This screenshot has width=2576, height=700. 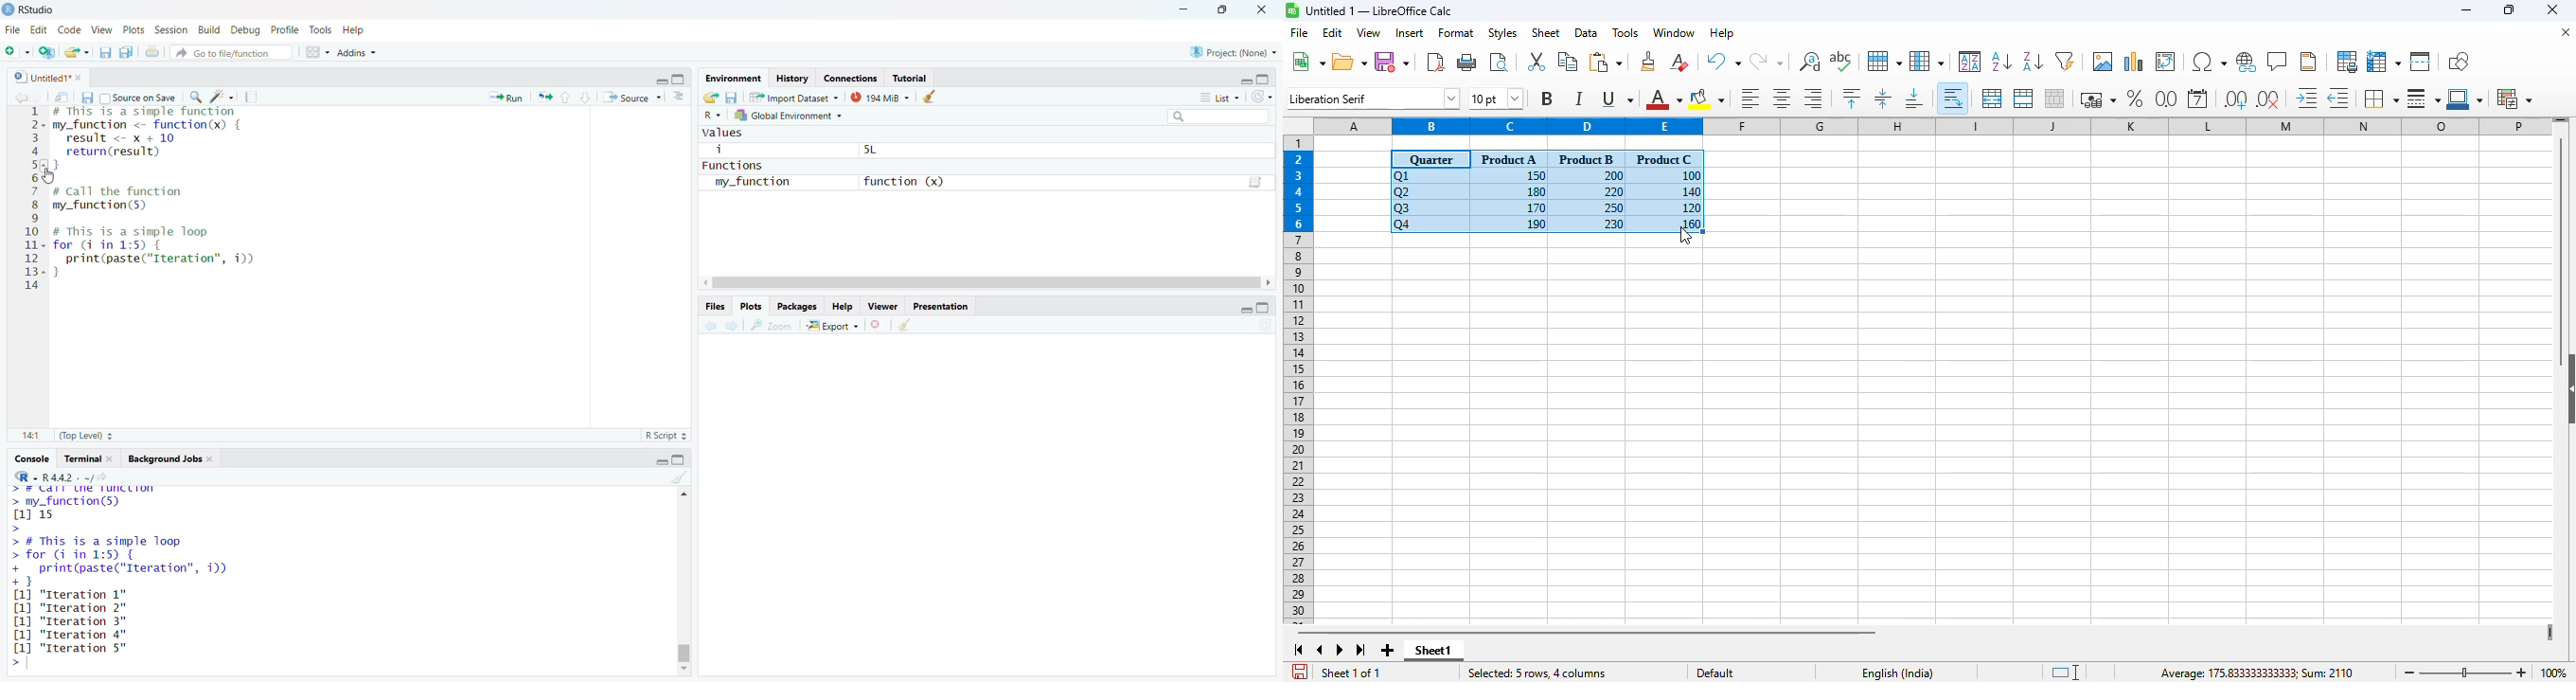 I want to click on add new sheet, so click(x=1385, y=650).